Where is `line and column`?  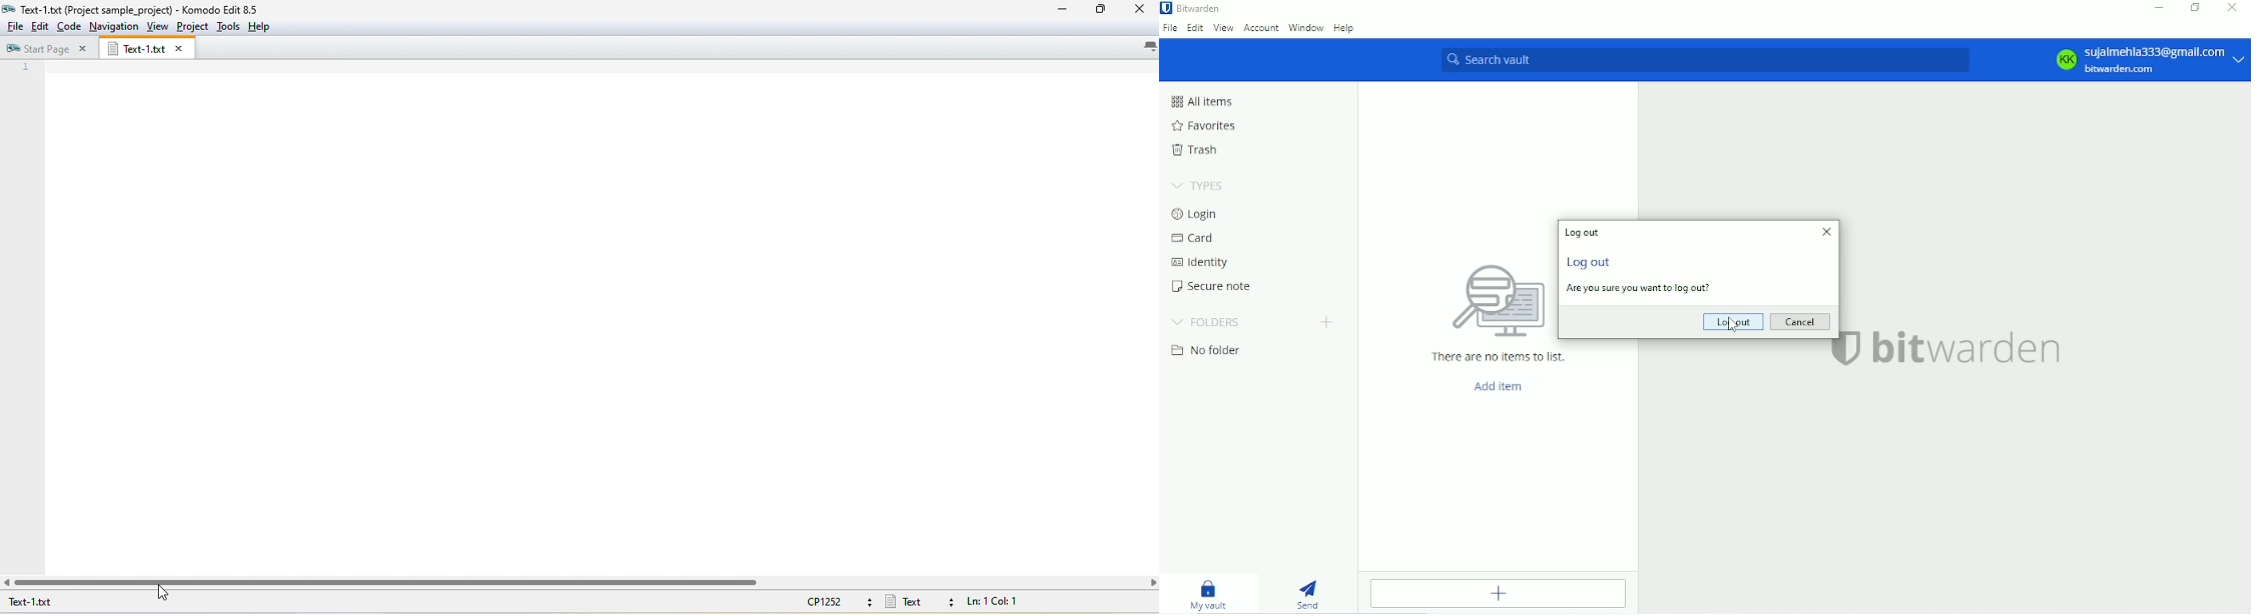
line and column is located at coordinates (1007, 603).